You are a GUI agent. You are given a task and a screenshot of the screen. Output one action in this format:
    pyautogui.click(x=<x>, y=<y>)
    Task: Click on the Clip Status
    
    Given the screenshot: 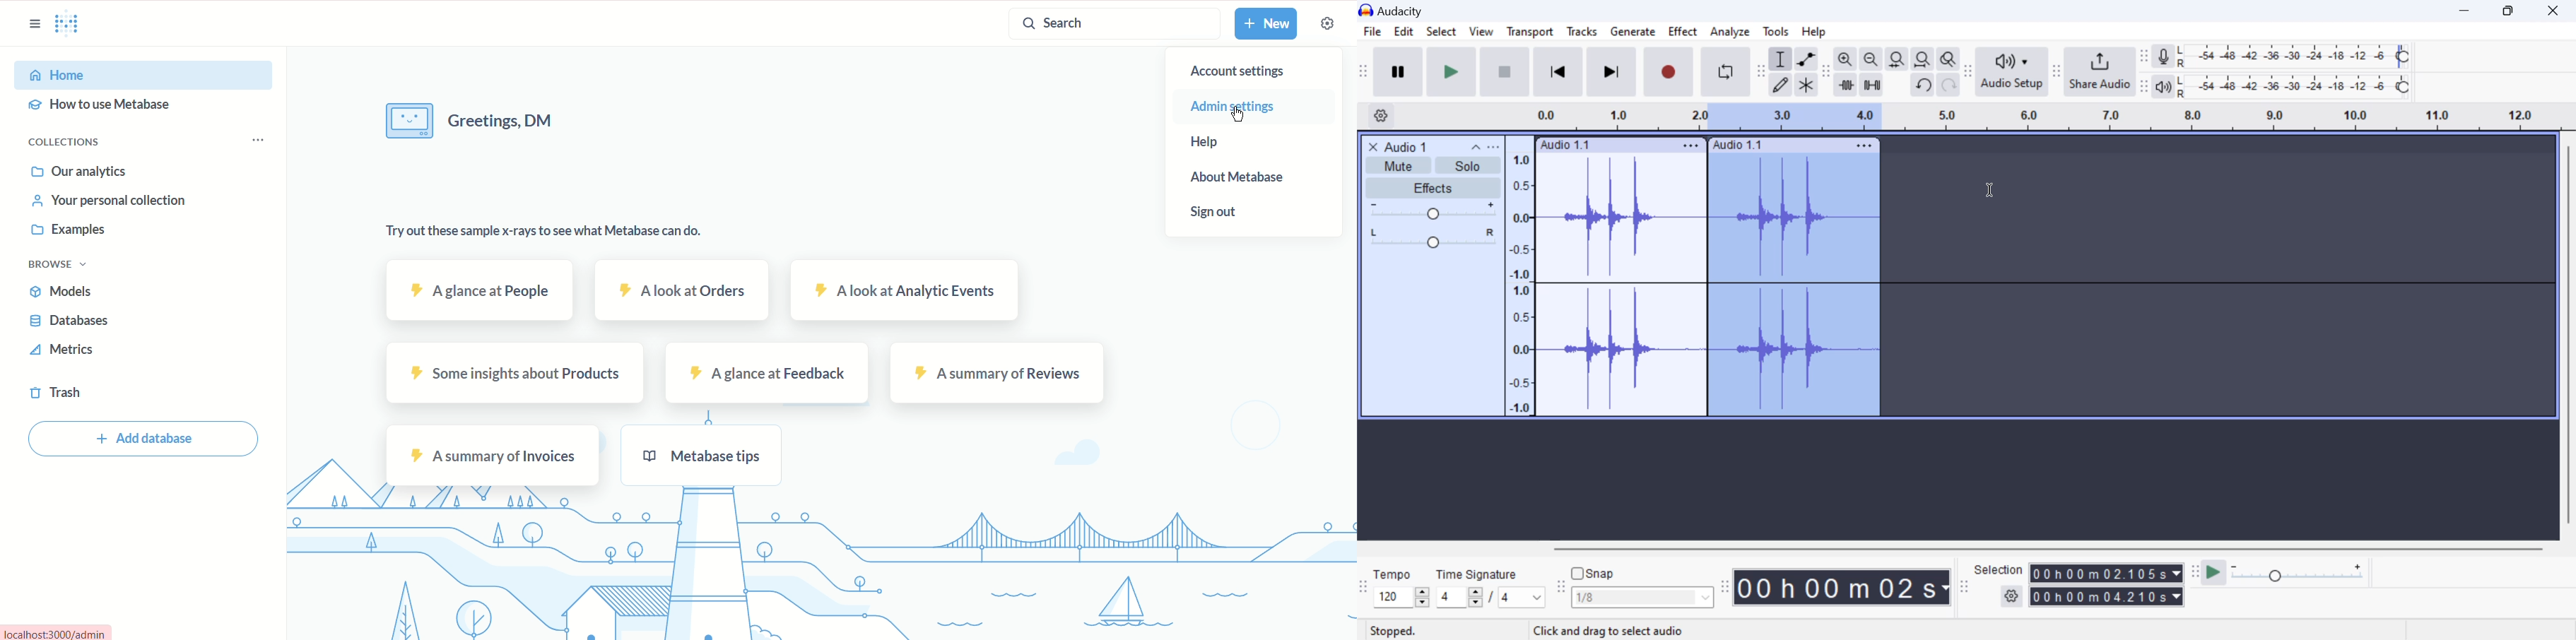 What is the action you would take?
    pyautogui.click(x=1394, y=632)
    